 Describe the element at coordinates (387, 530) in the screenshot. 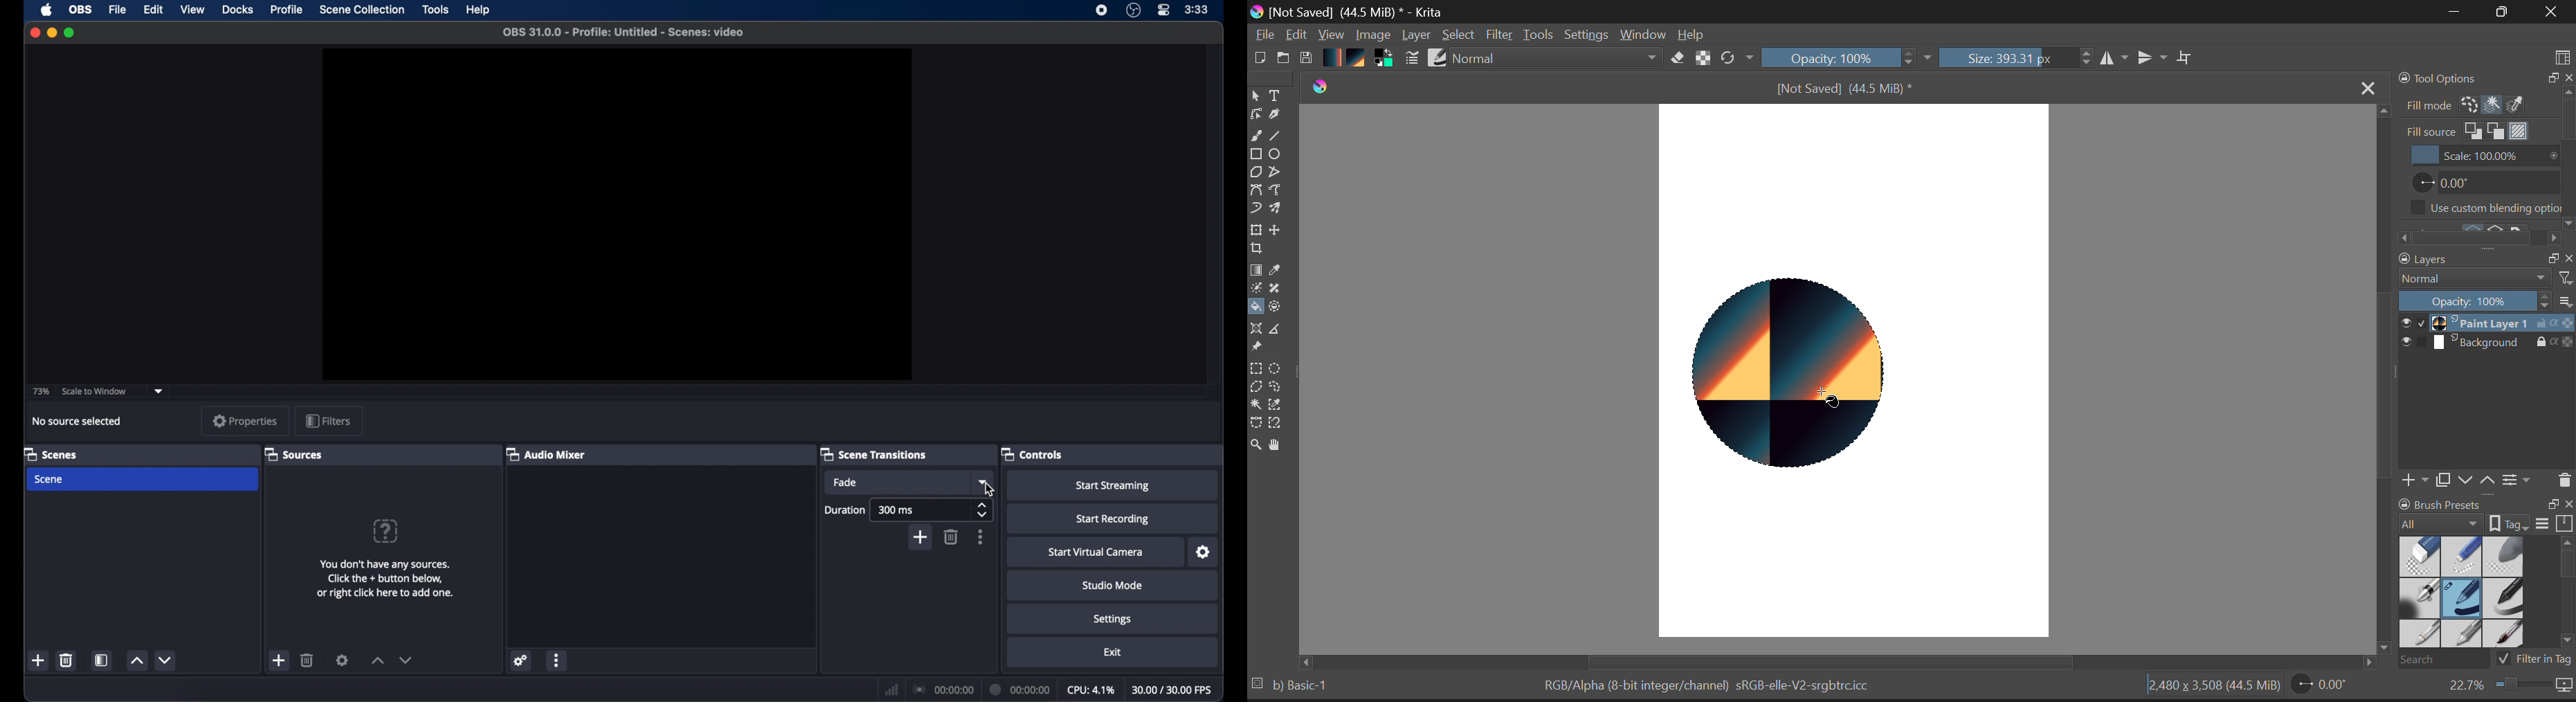

I see `question mark icon` at that location.